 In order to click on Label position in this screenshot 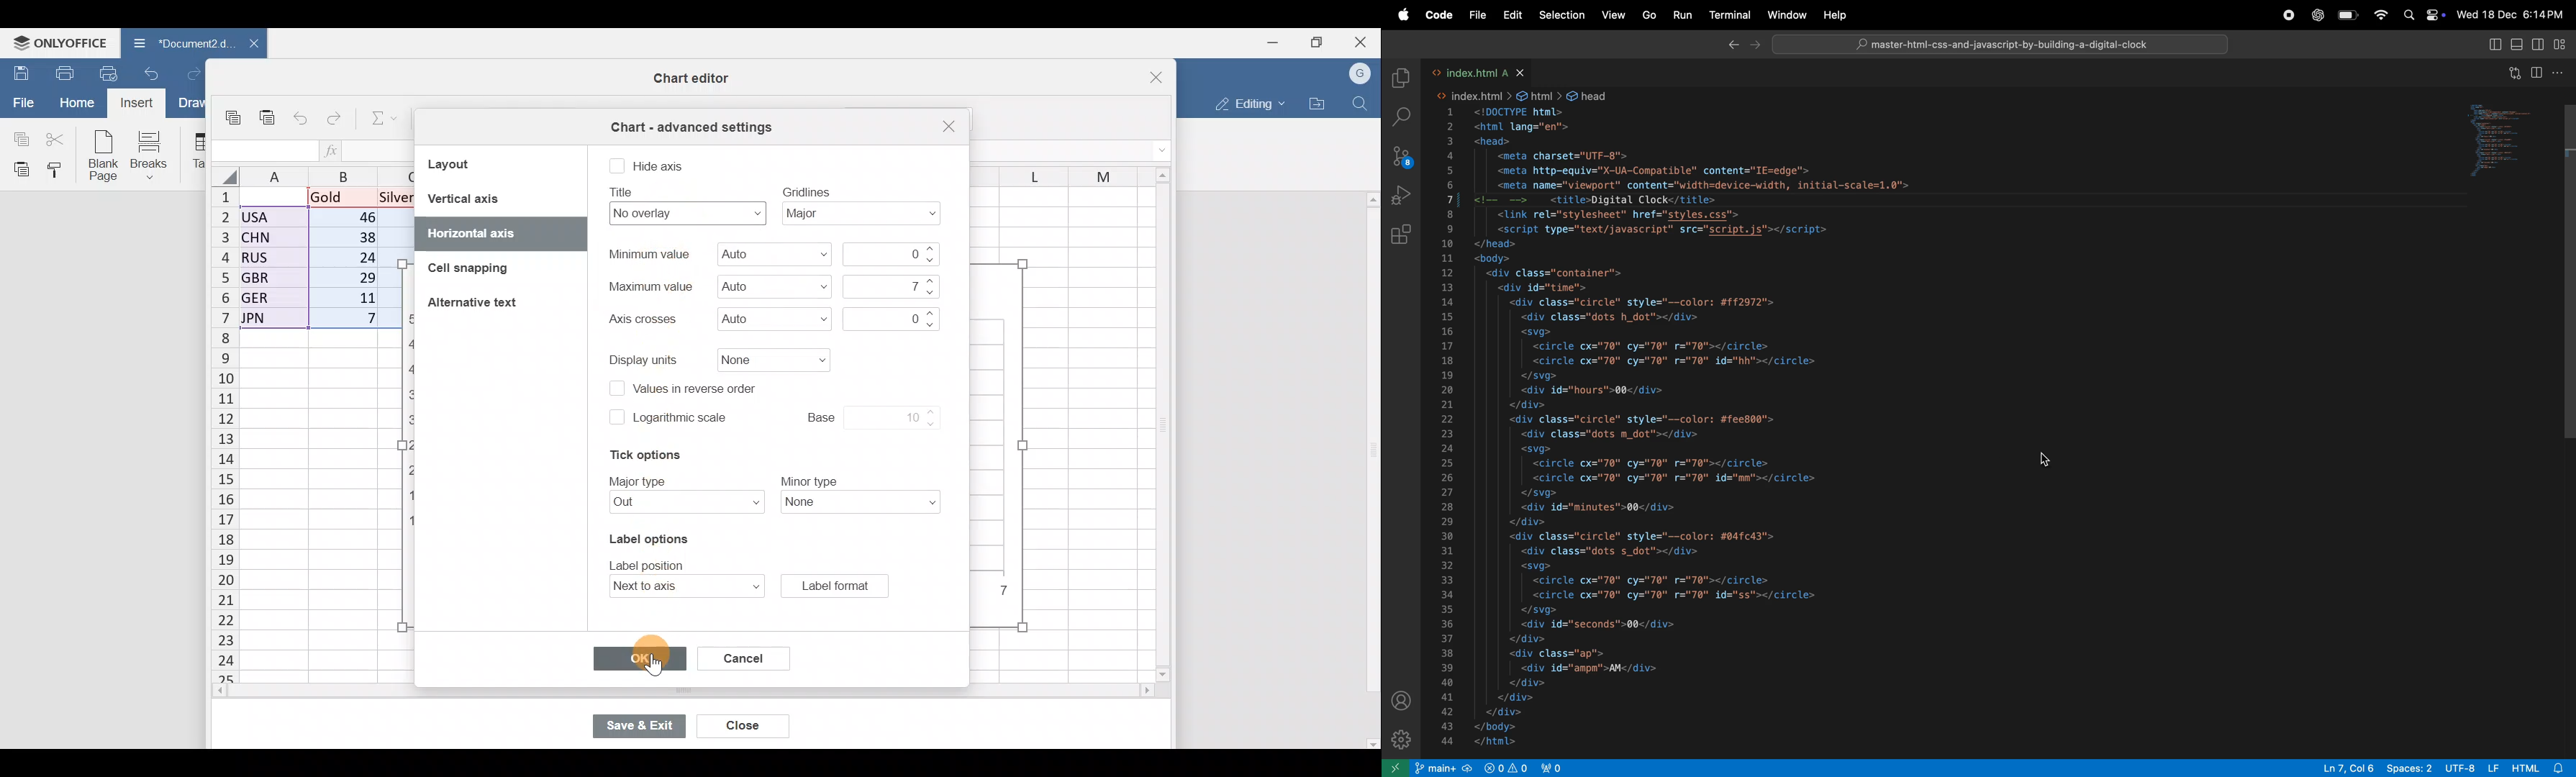, I will do `click(674, 586)`.